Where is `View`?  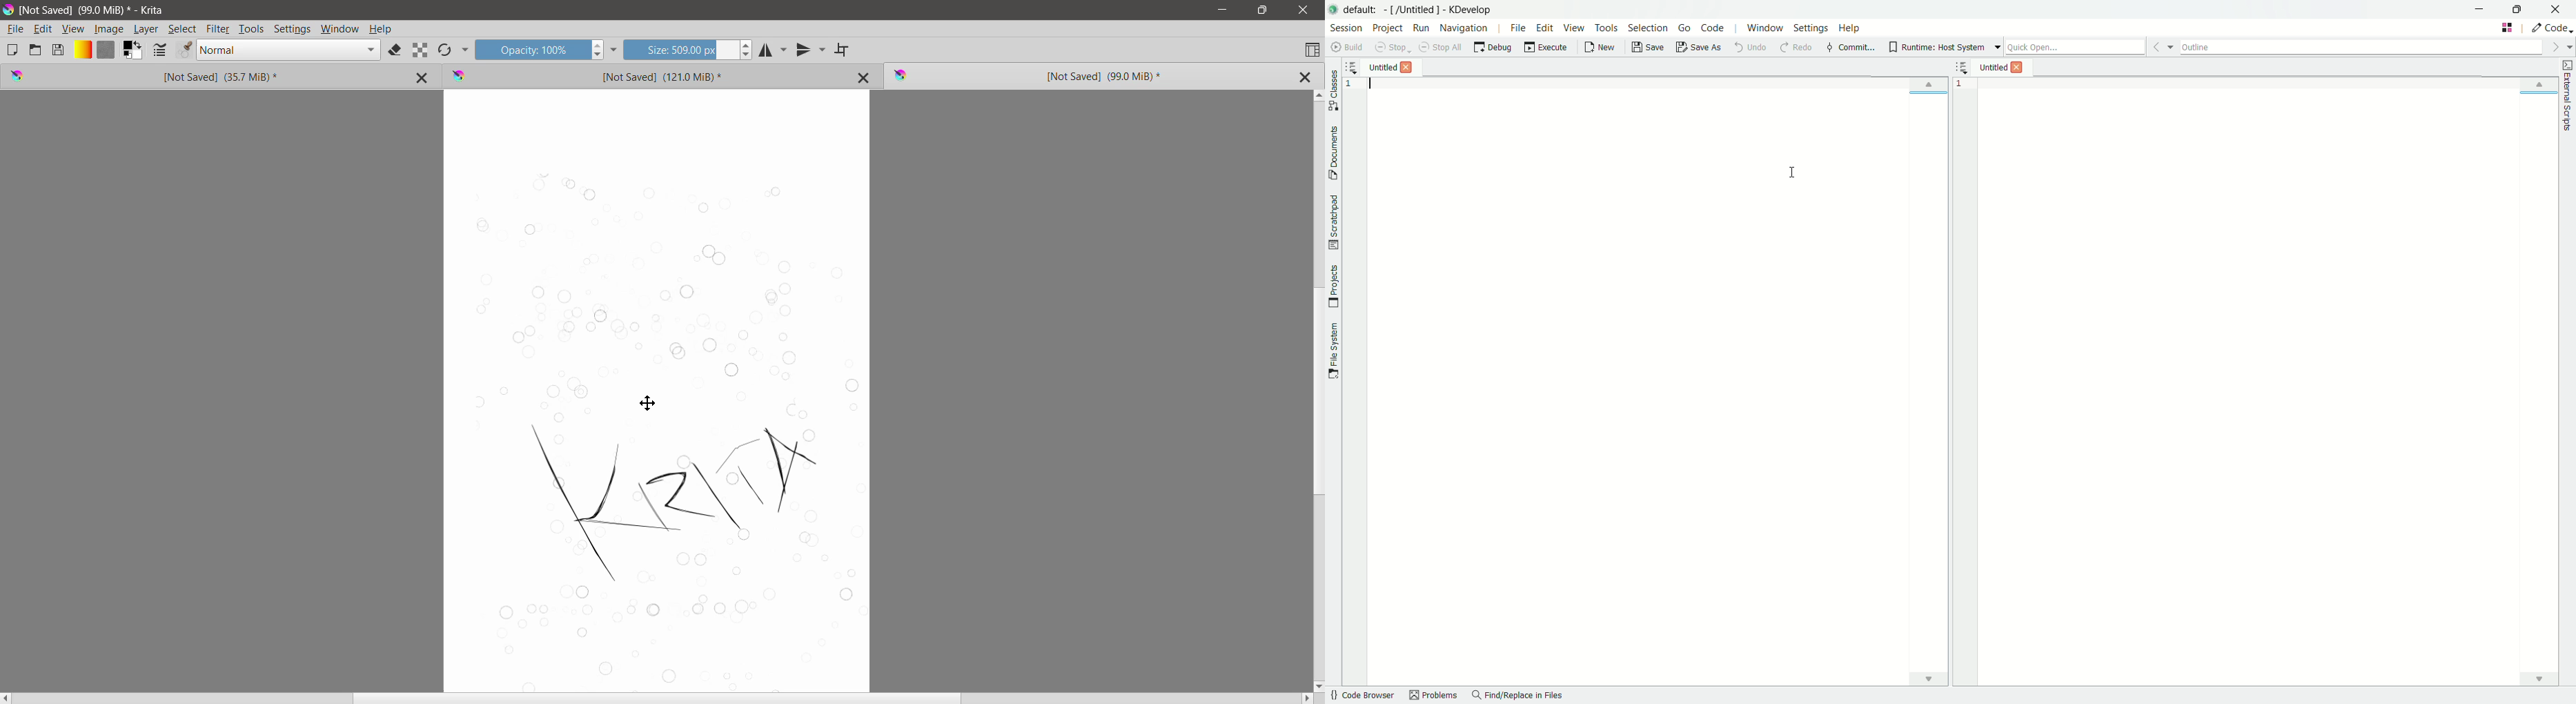
View is located at coordinates (73, 29).